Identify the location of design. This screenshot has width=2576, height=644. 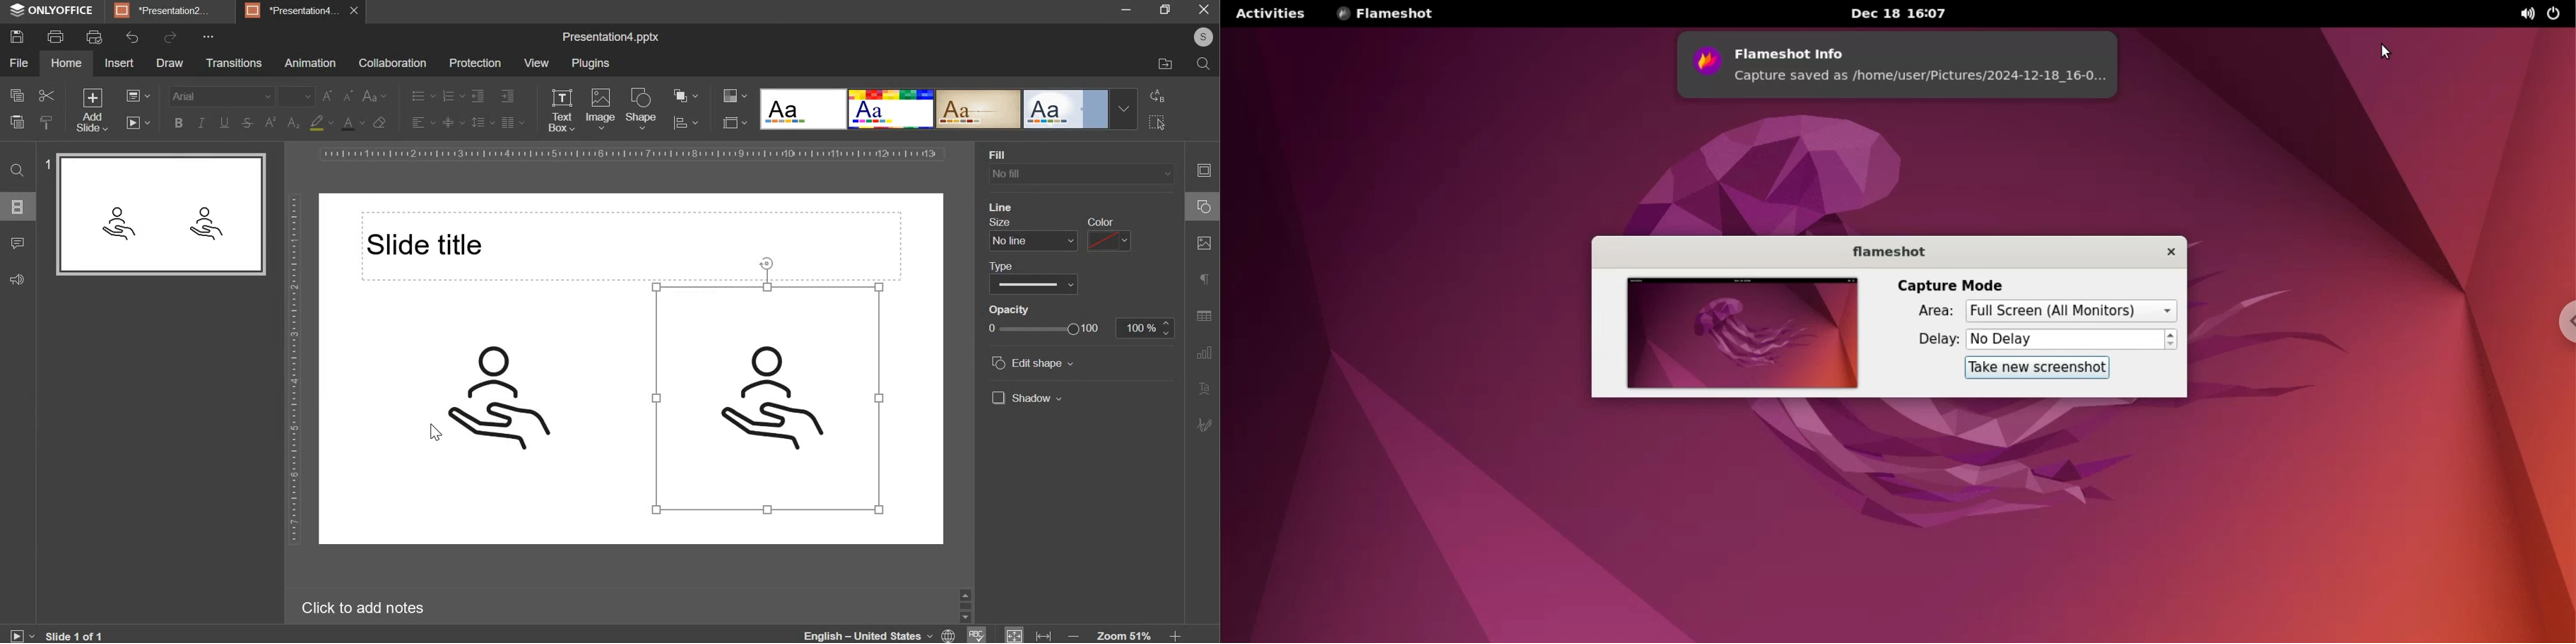
(980, 110).